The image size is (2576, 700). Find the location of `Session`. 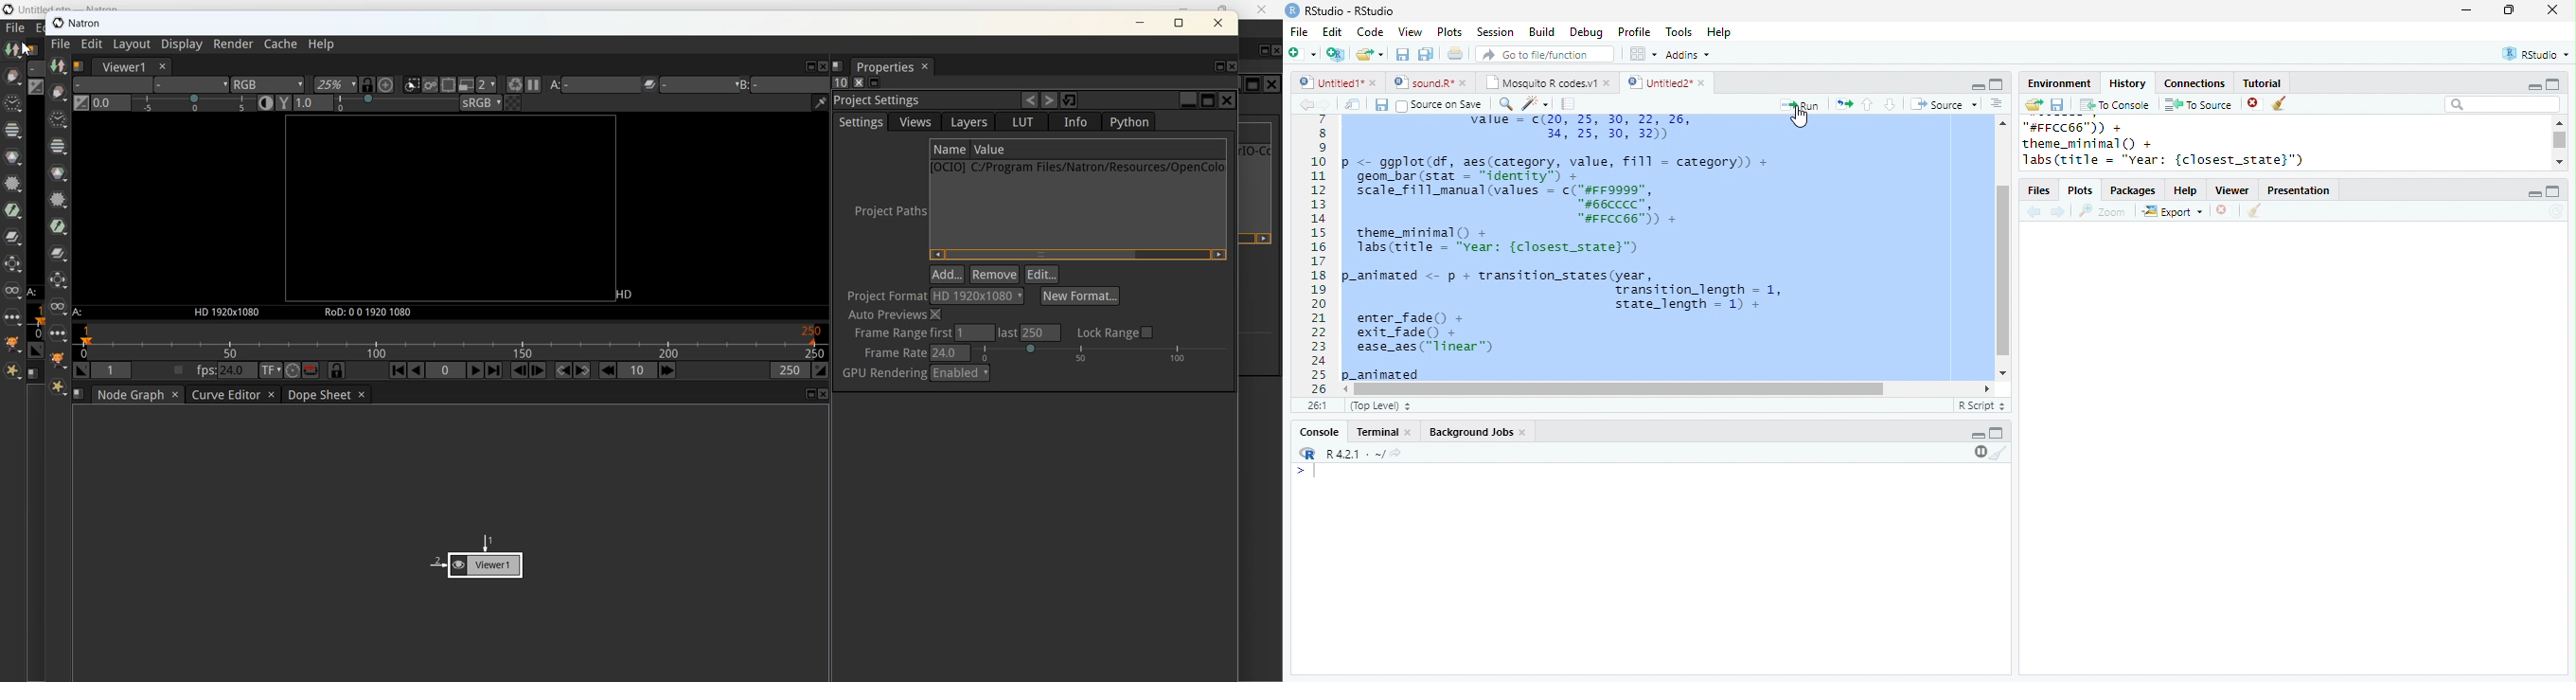

Session is located at coordinates (1494, 32).